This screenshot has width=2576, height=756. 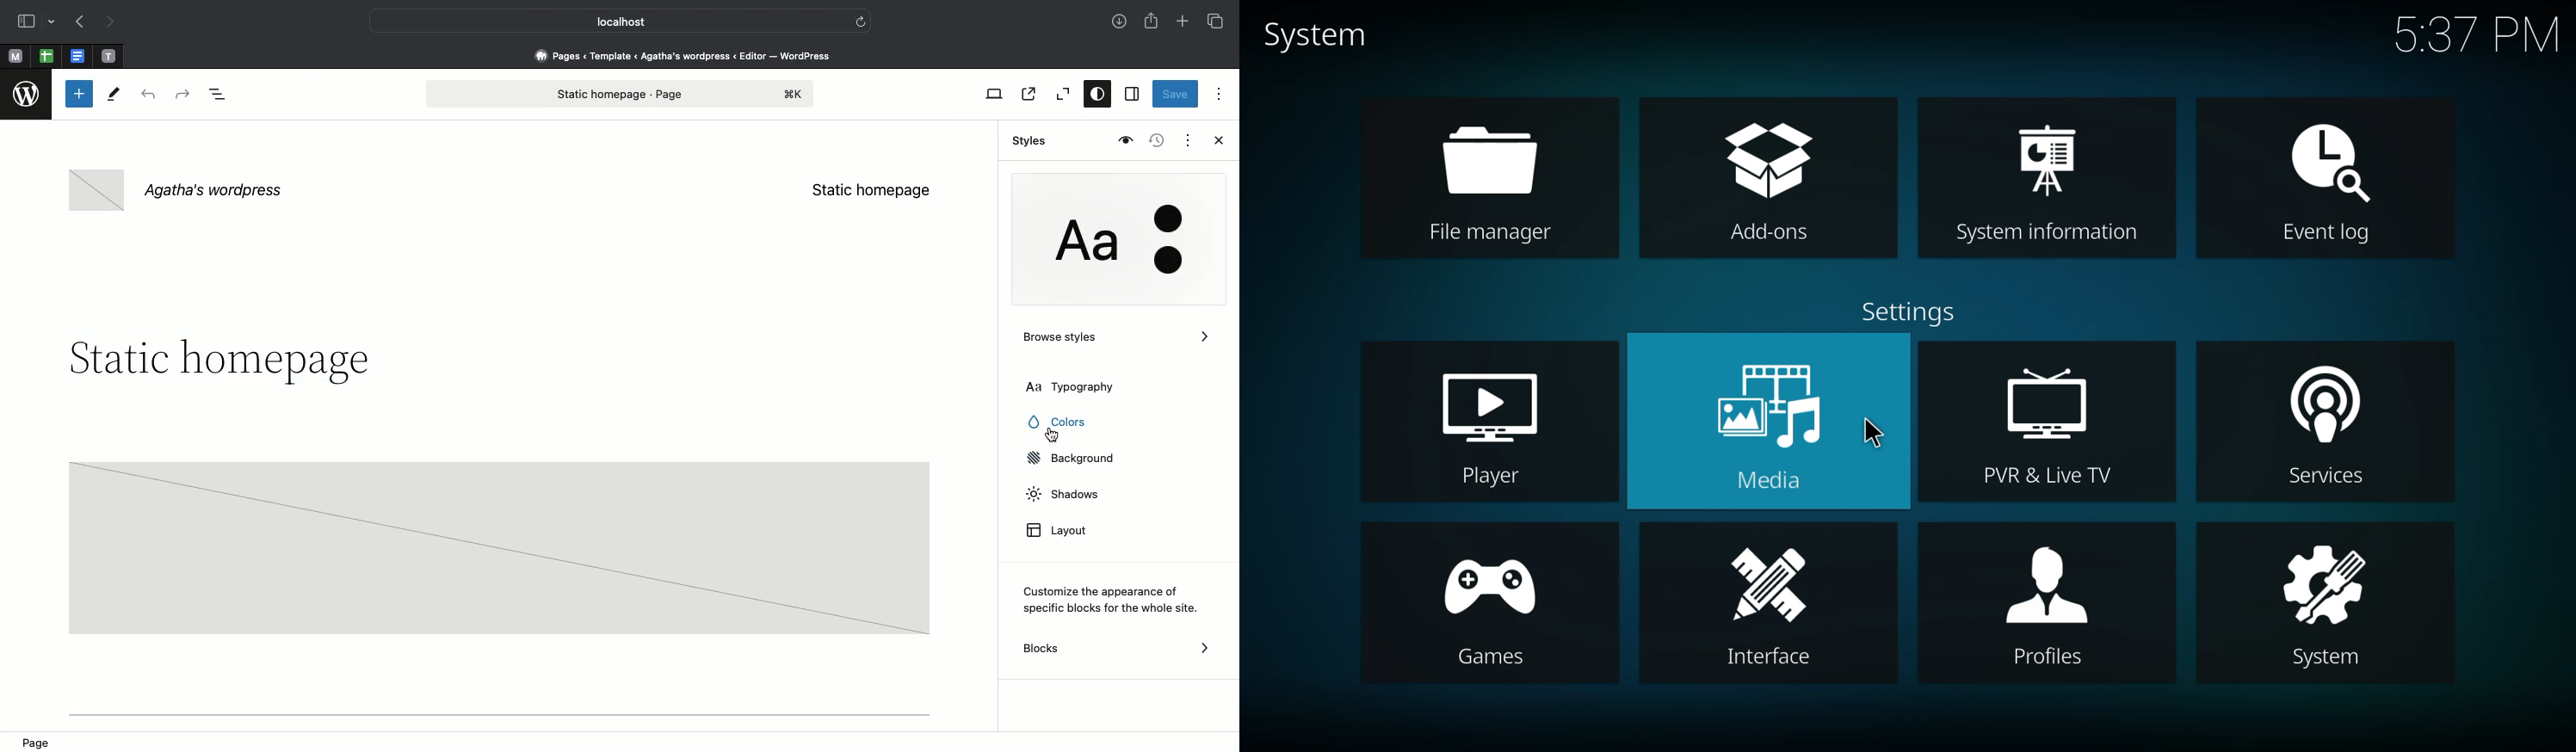 What do you see at coordinates (1492, 587) in the screenshot?
I see `games` at bounding box center [1492, 587].